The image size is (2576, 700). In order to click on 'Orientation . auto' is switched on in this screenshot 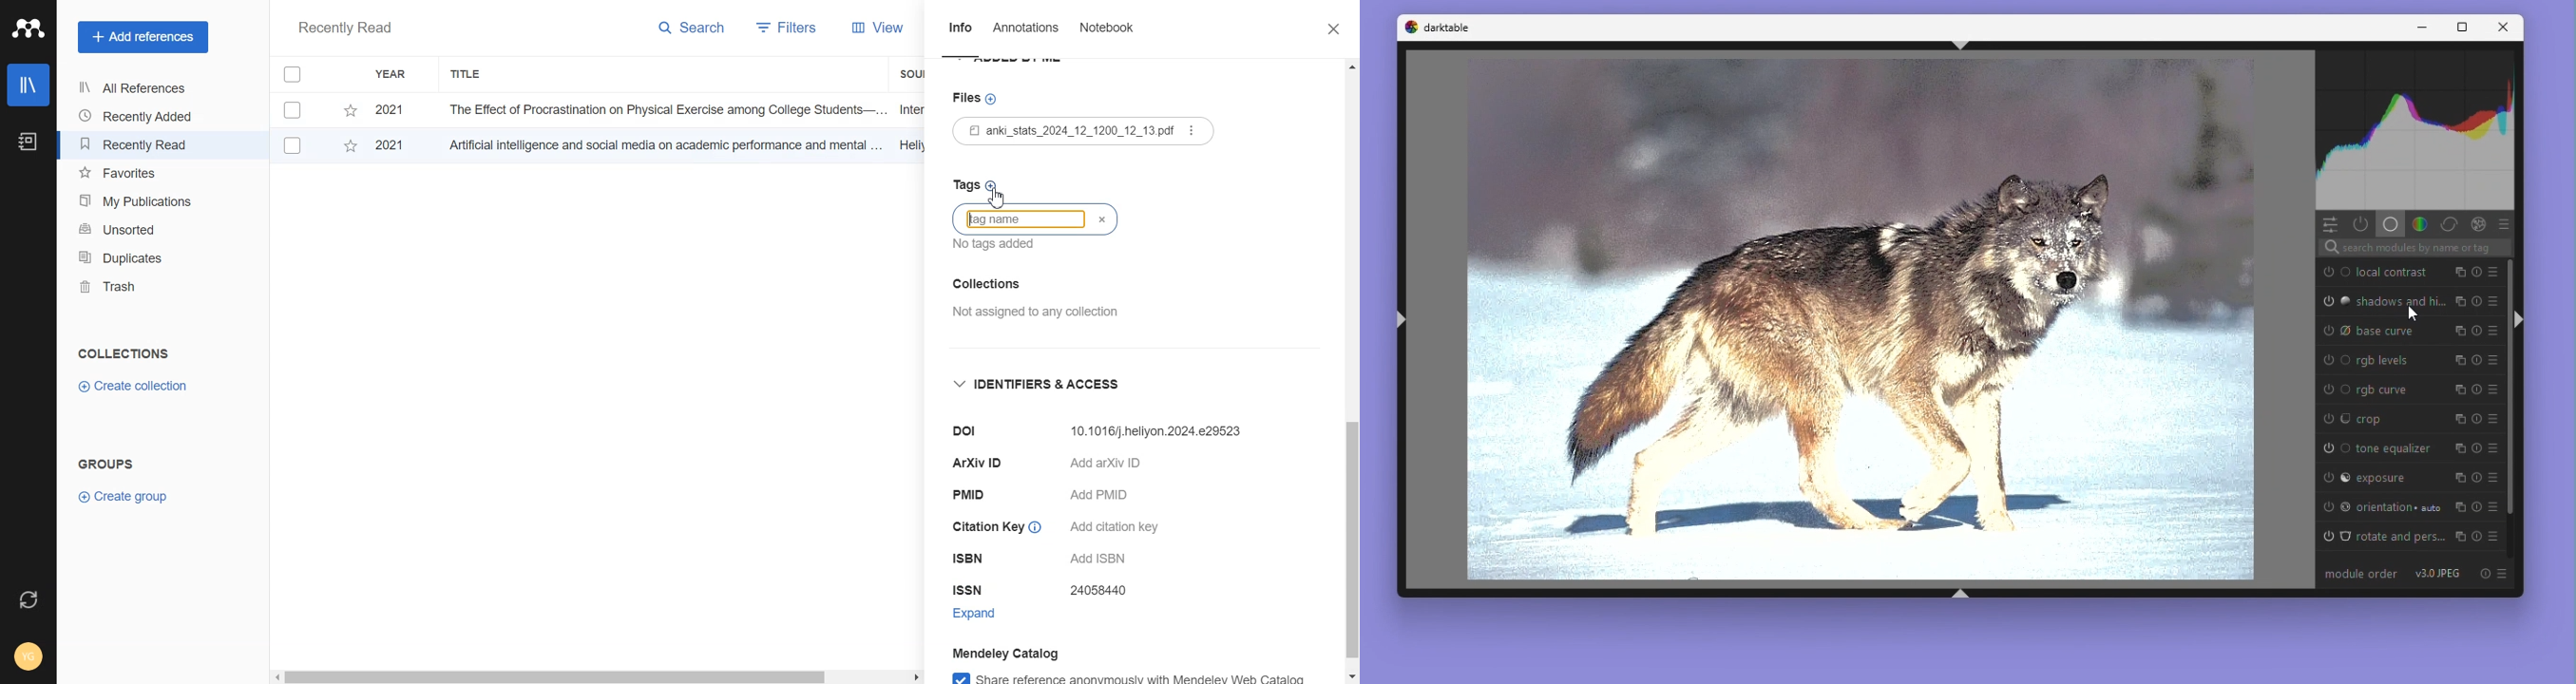, I will do `click(2337, 504)`.